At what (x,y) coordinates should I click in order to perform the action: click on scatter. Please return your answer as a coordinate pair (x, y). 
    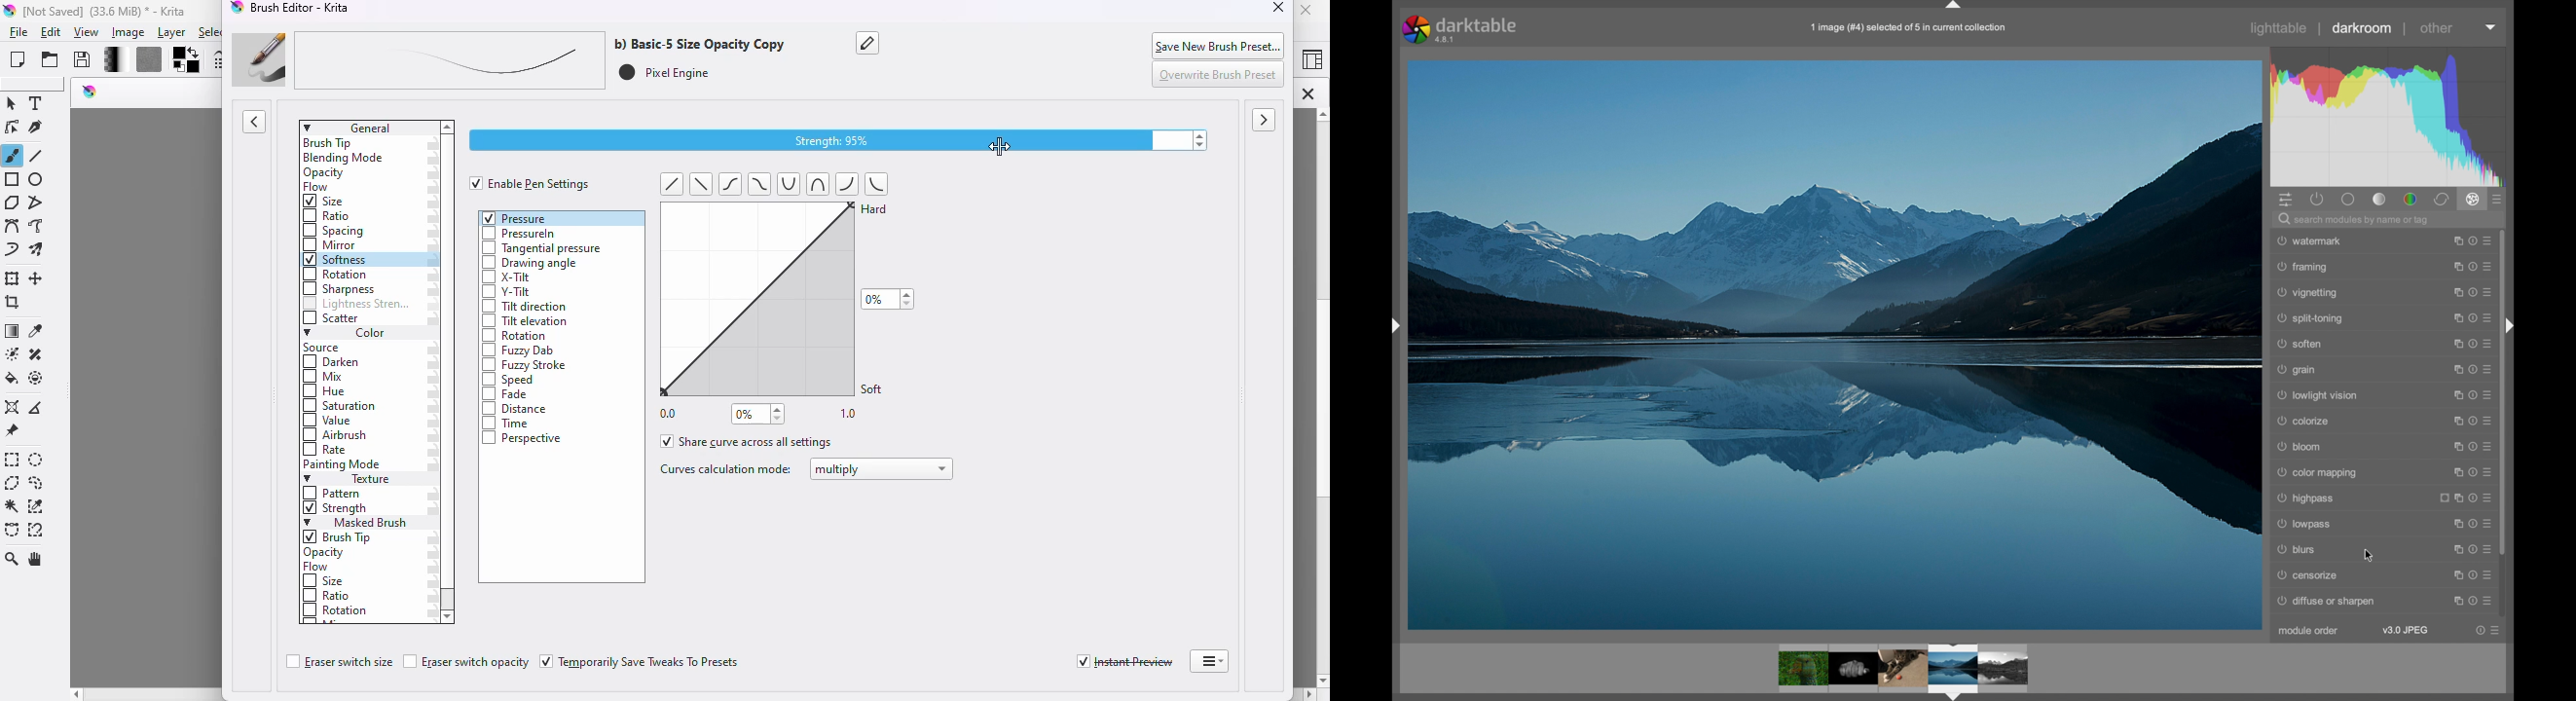
    Looking at the image, I should click on (332, 319).